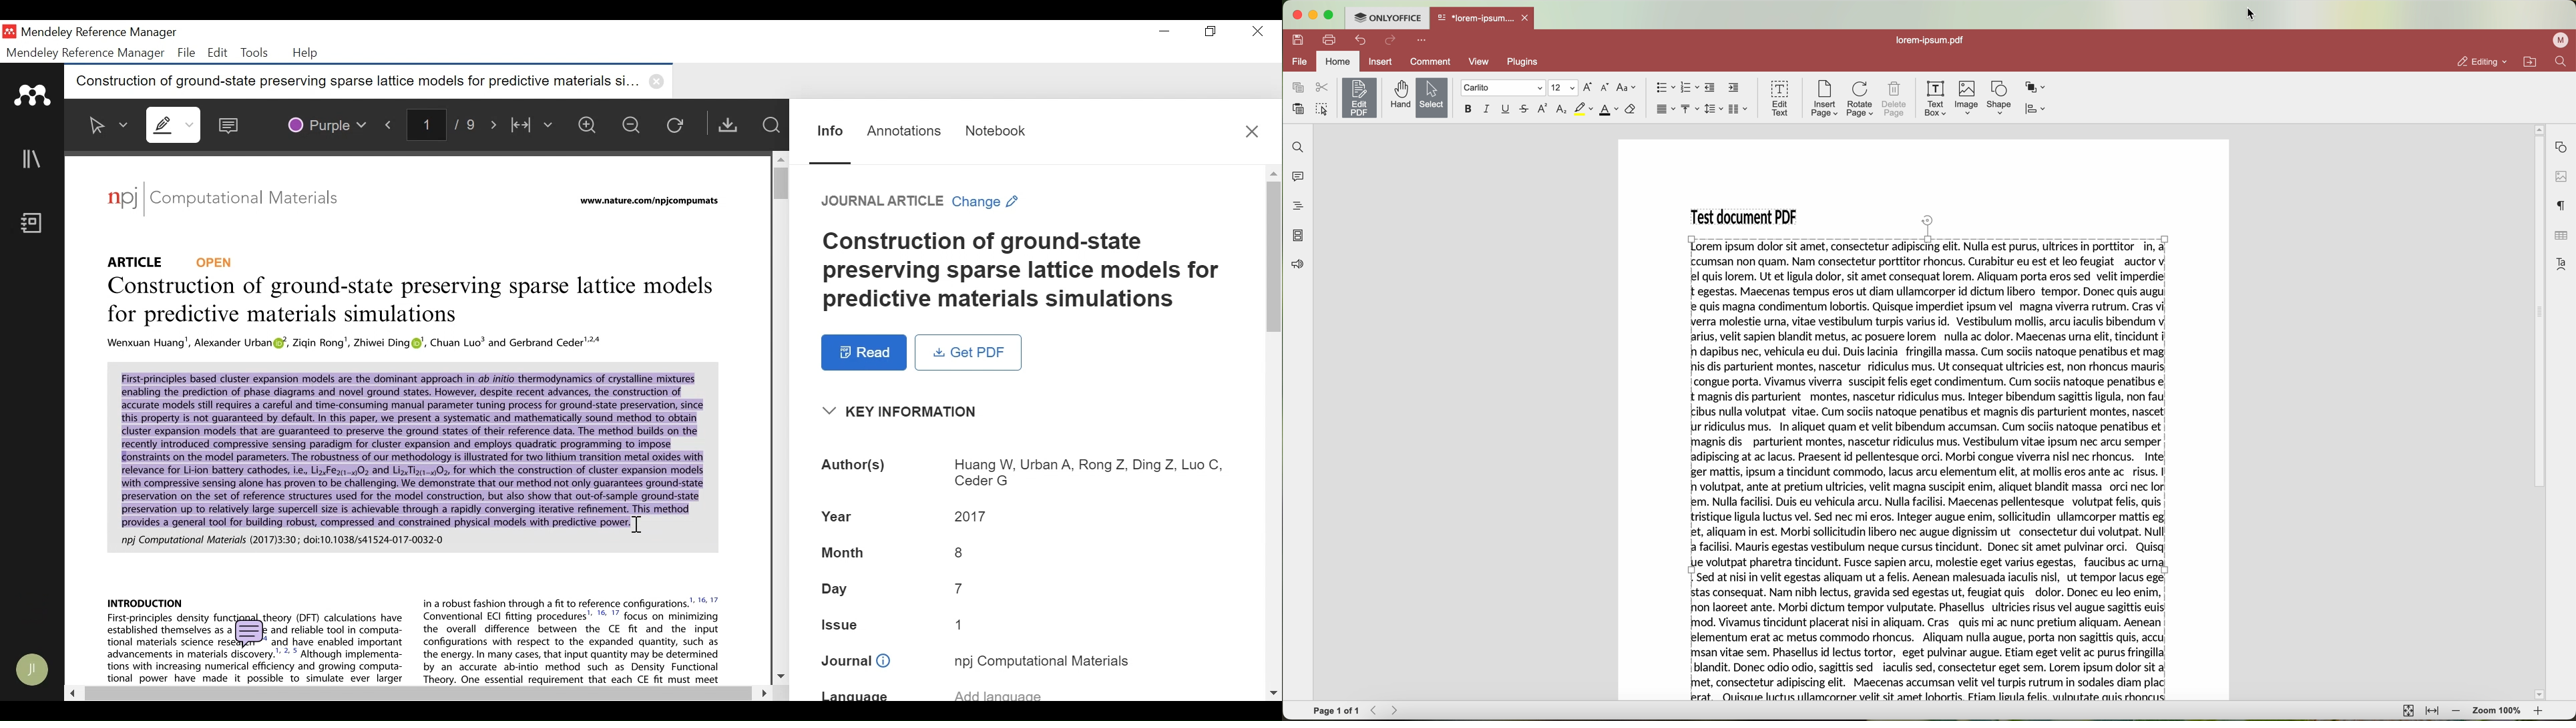 The image size is (2576, 728). What do you see at coordinates (855, 696) in the screenshot?
I see `Language` at bounding box center [855, 696].